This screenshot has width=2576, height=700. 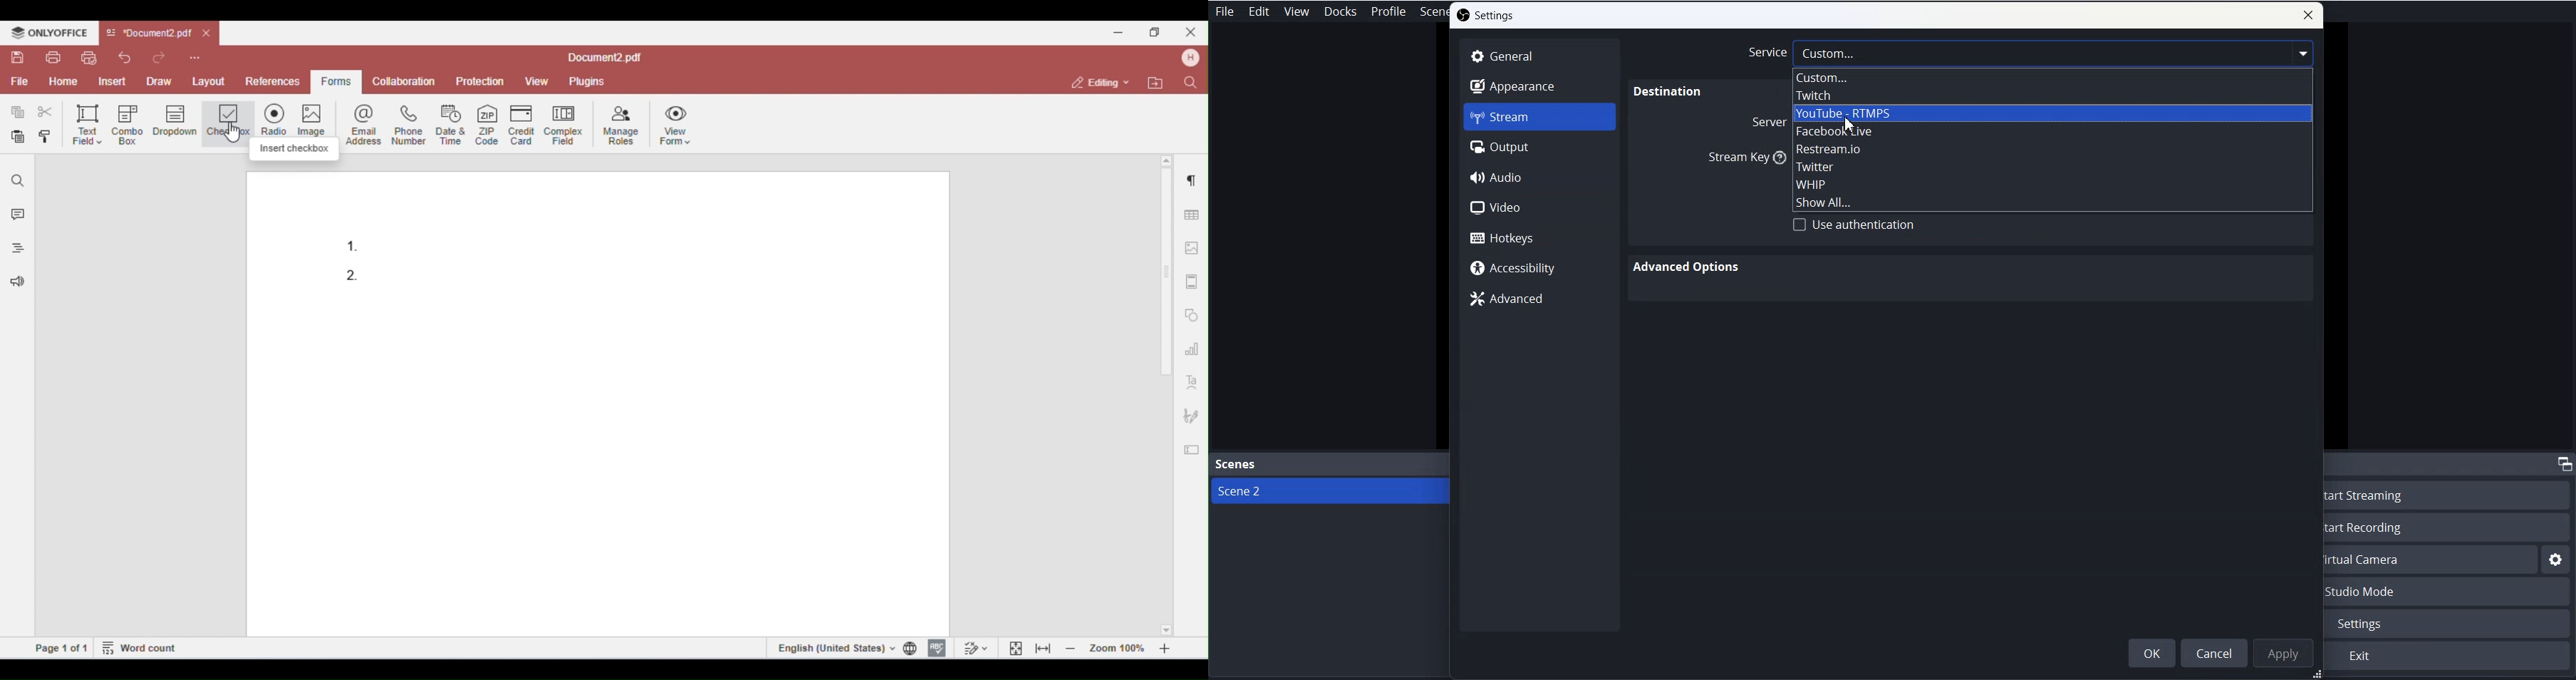 I want to click on Edit, so click(x=1260, y=11).